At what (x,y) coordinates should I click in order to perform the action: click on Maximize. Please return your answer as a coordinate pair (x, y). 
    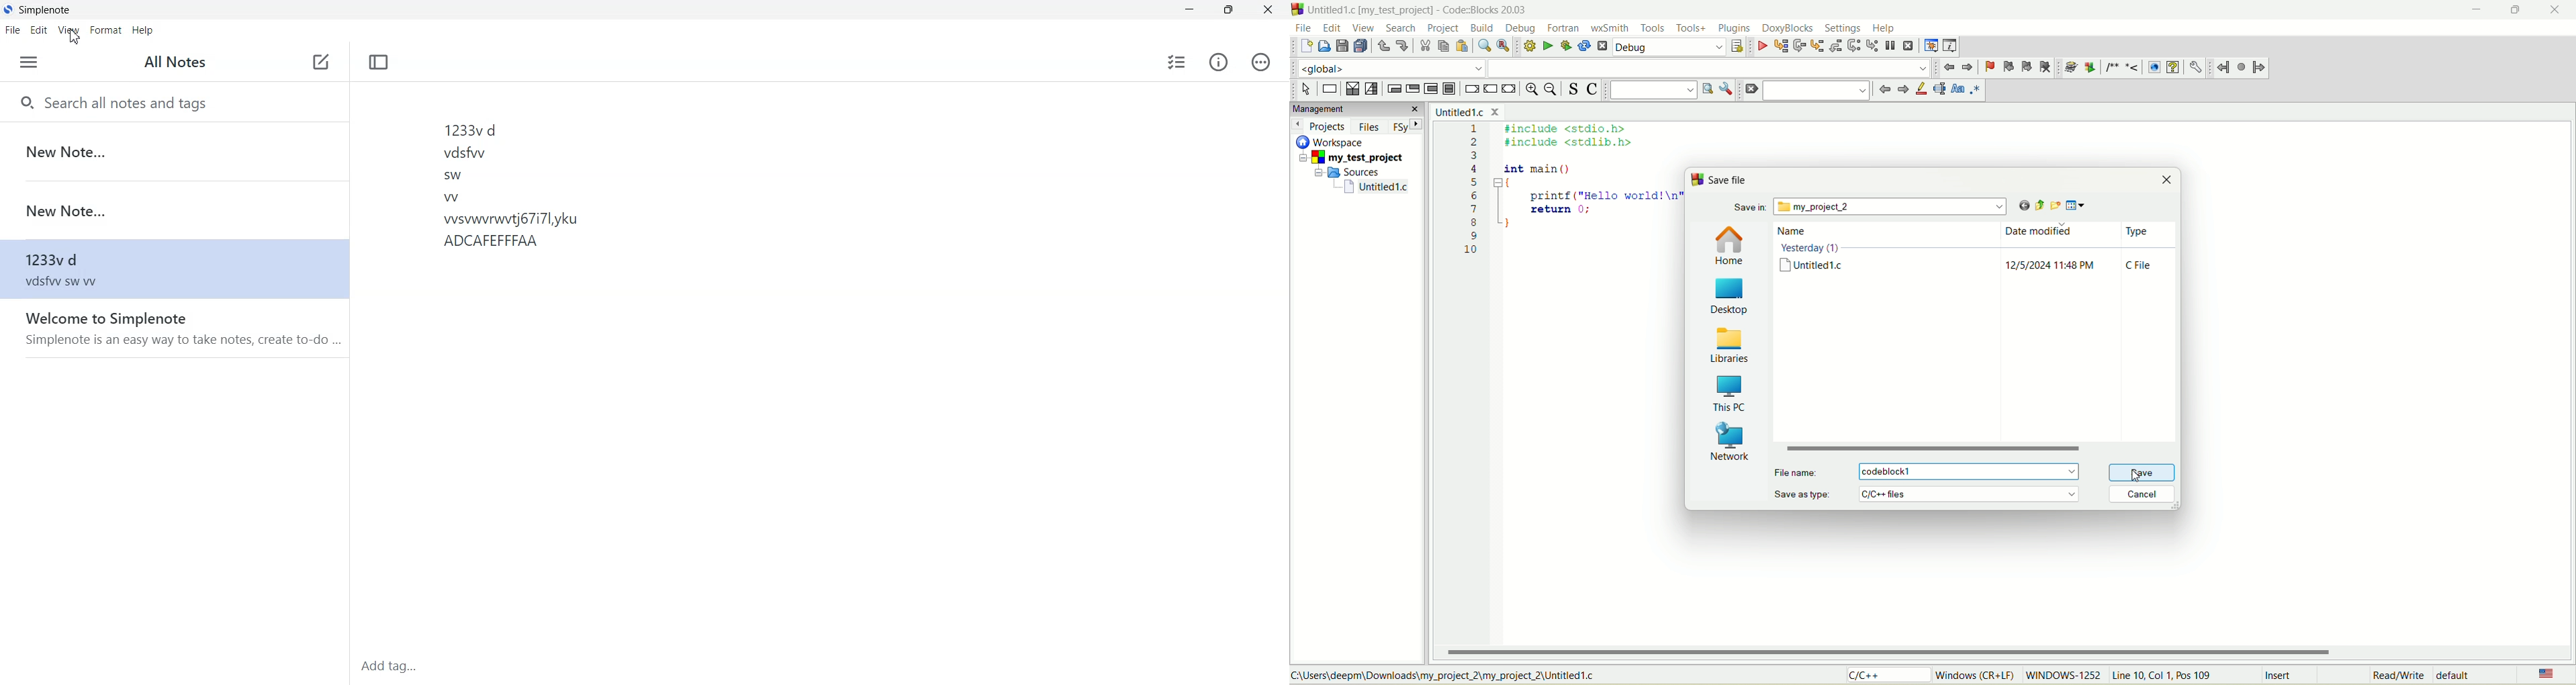
    Looking at the image, I should click on (1228, 10).